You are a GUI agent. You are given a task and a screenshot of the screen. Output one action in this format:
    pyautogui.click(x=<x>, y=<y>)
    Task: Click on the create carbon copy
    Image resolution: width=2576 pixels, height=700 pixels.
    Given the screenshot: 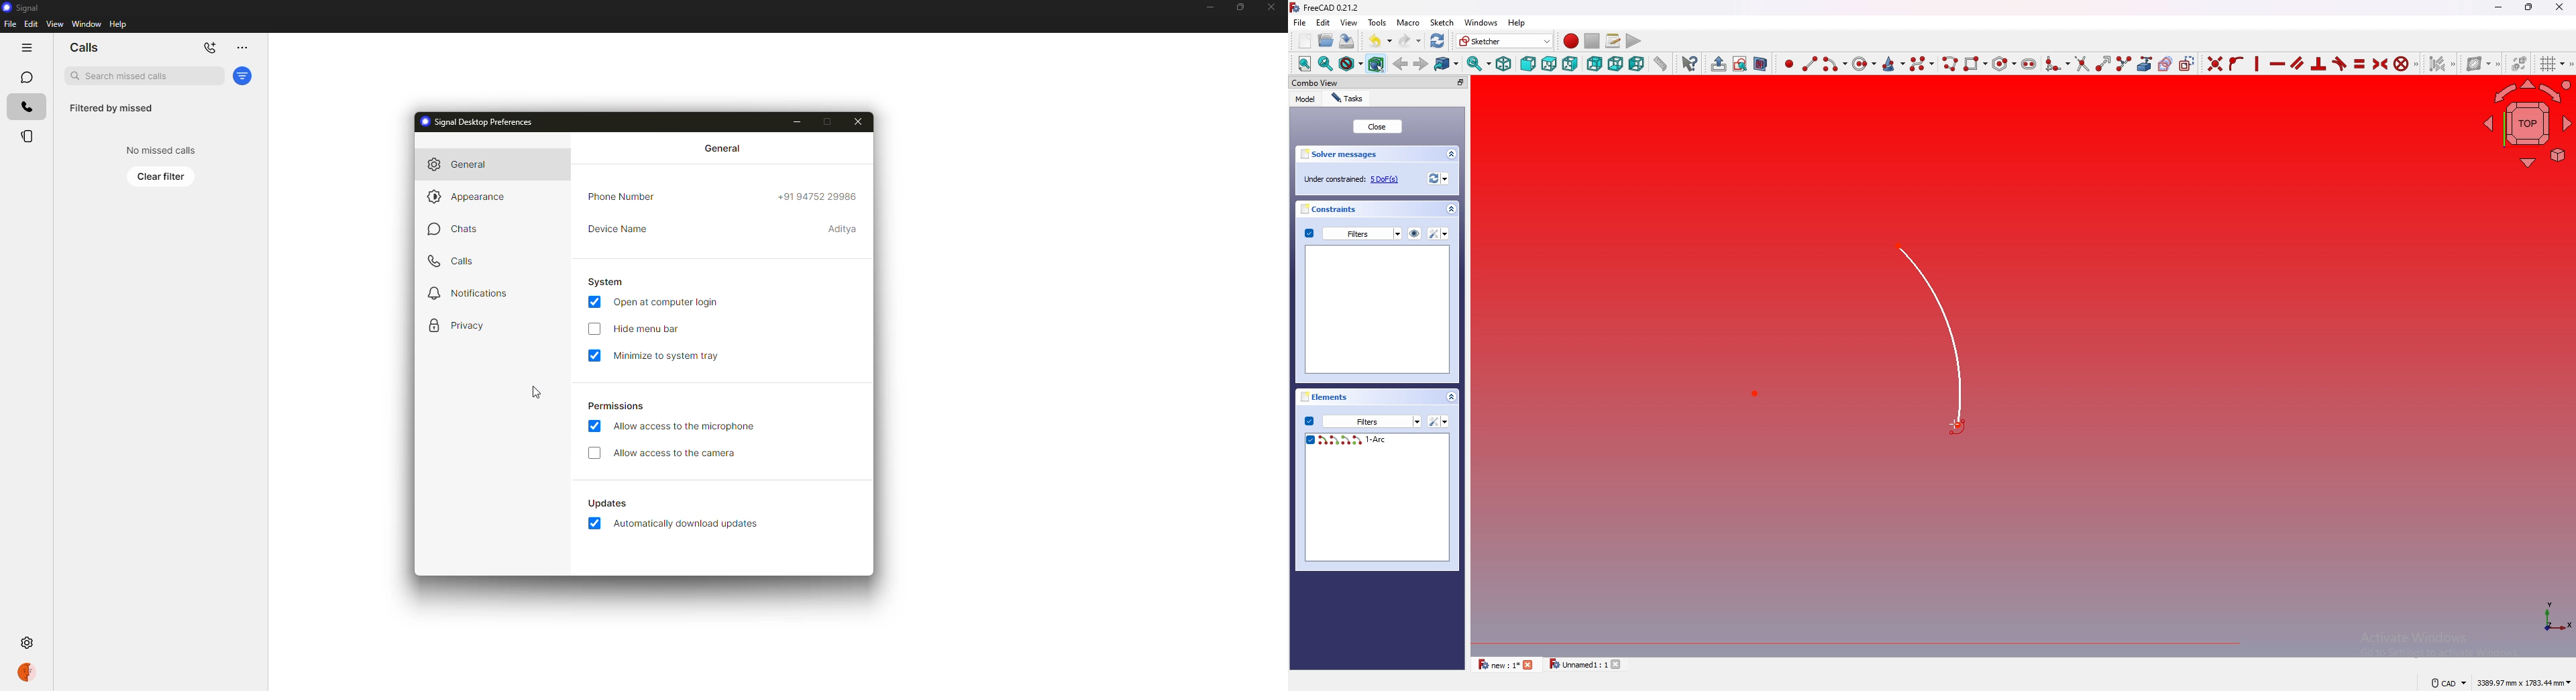 What is the action you would take?
    pyautogui.click(x=2166, y=63)
    